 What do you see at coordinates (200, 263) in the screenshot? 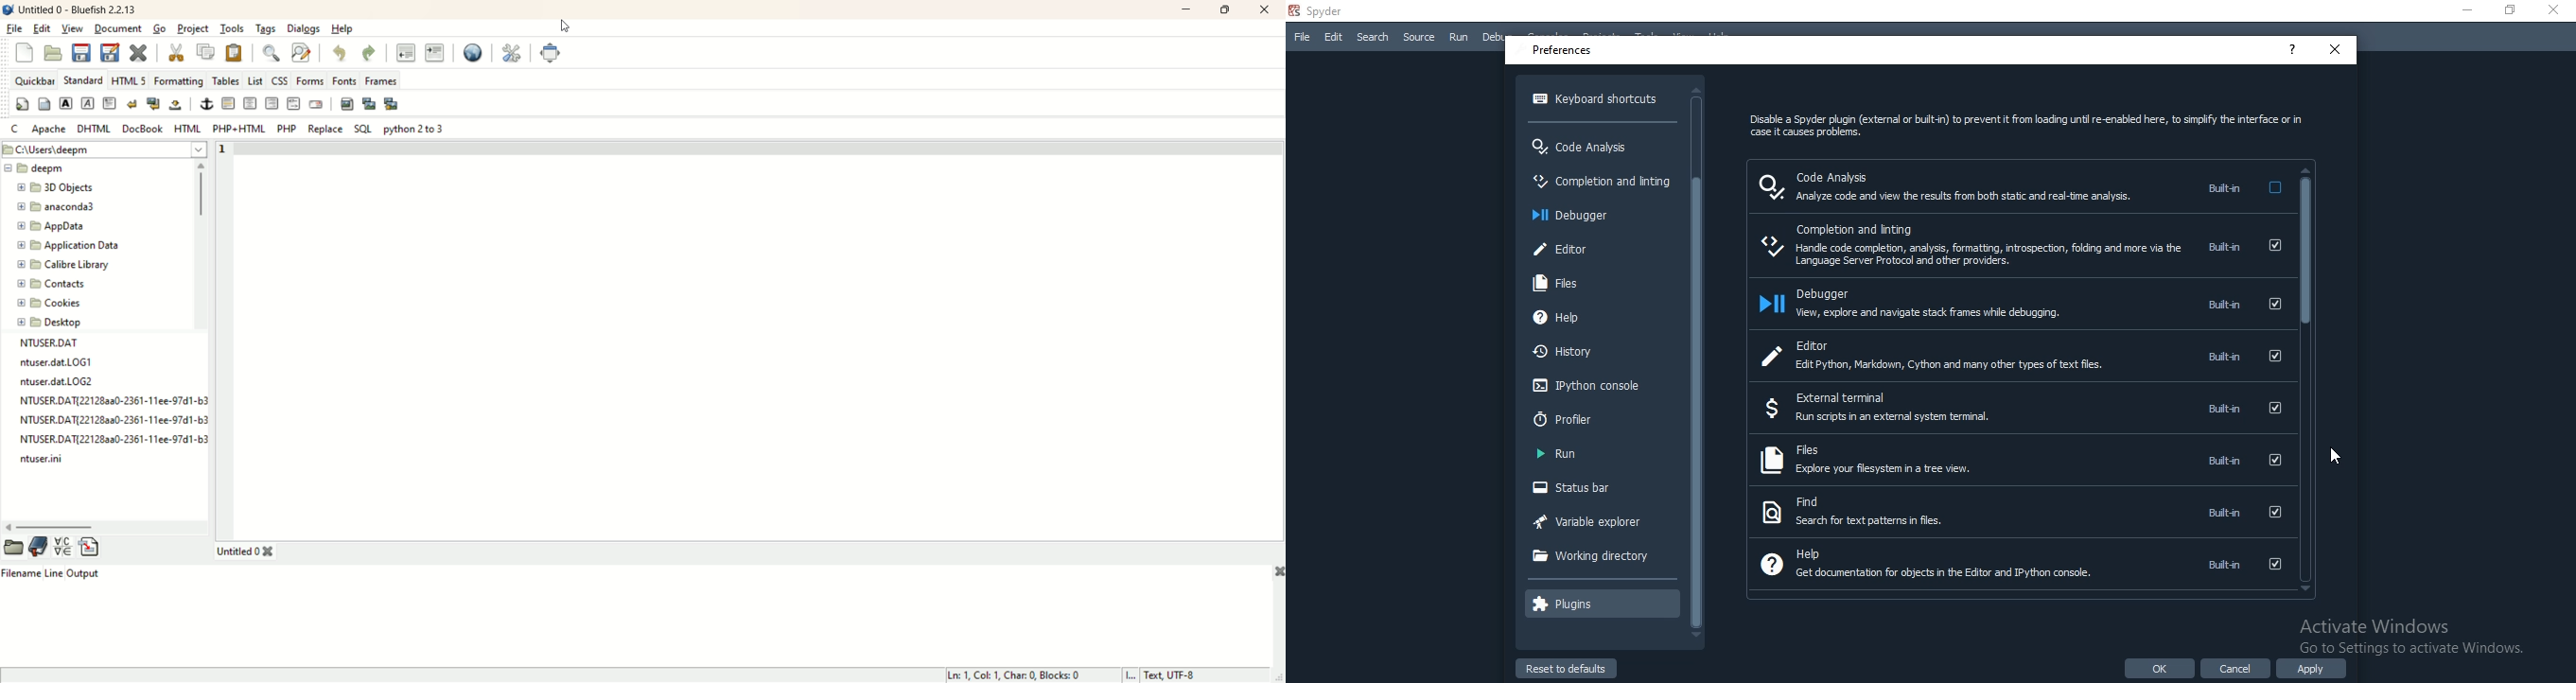
I see `vertical scroll bar` at bounding box center [200, 263].